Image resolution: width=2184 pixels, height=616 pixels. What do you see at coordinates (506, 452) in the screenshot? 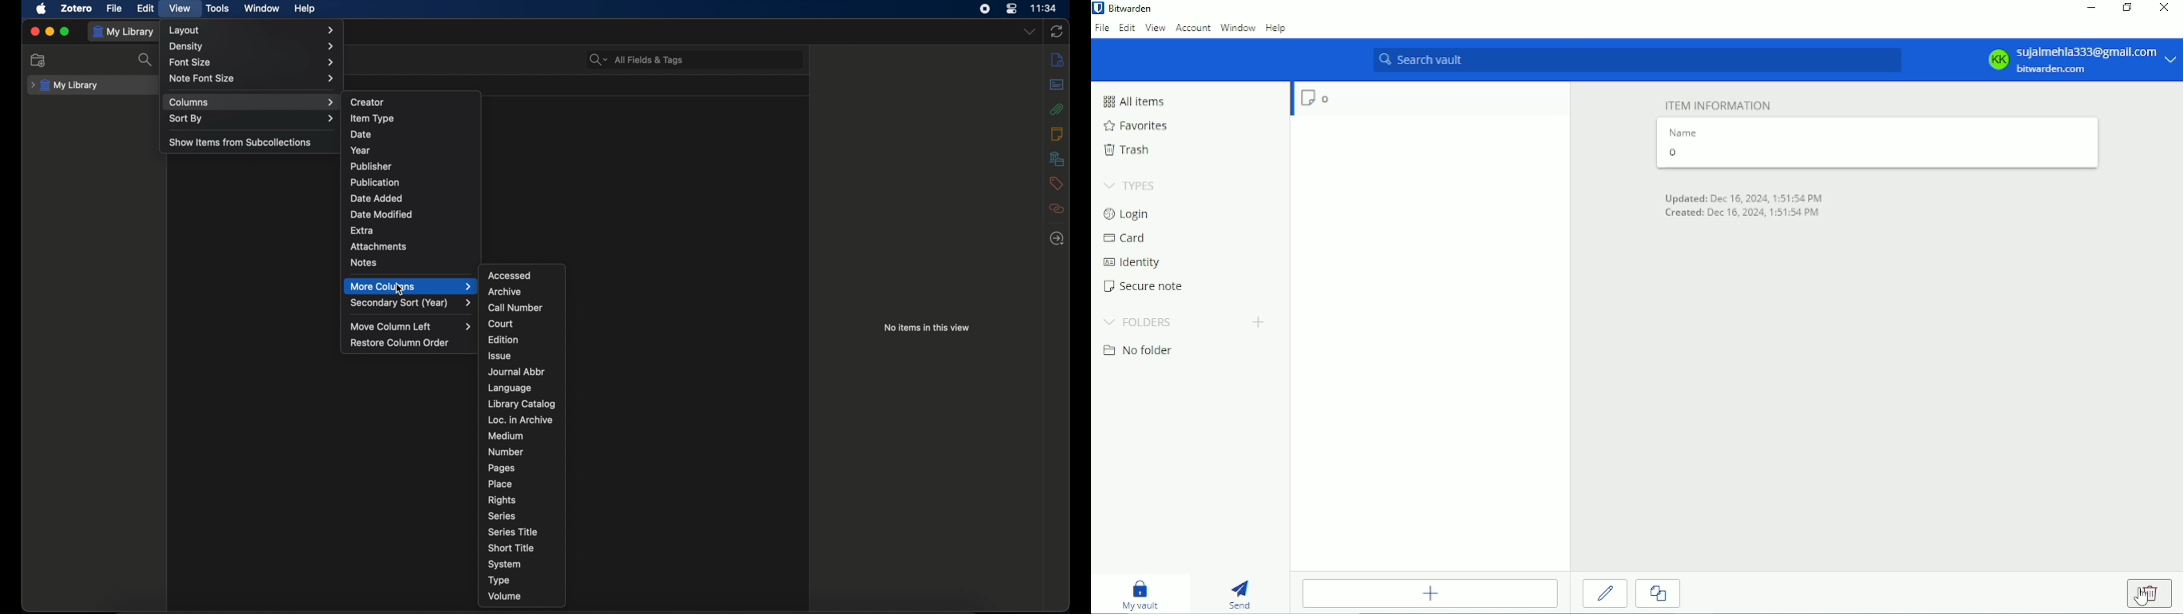
I see `number` at bounding box center [506, 452].